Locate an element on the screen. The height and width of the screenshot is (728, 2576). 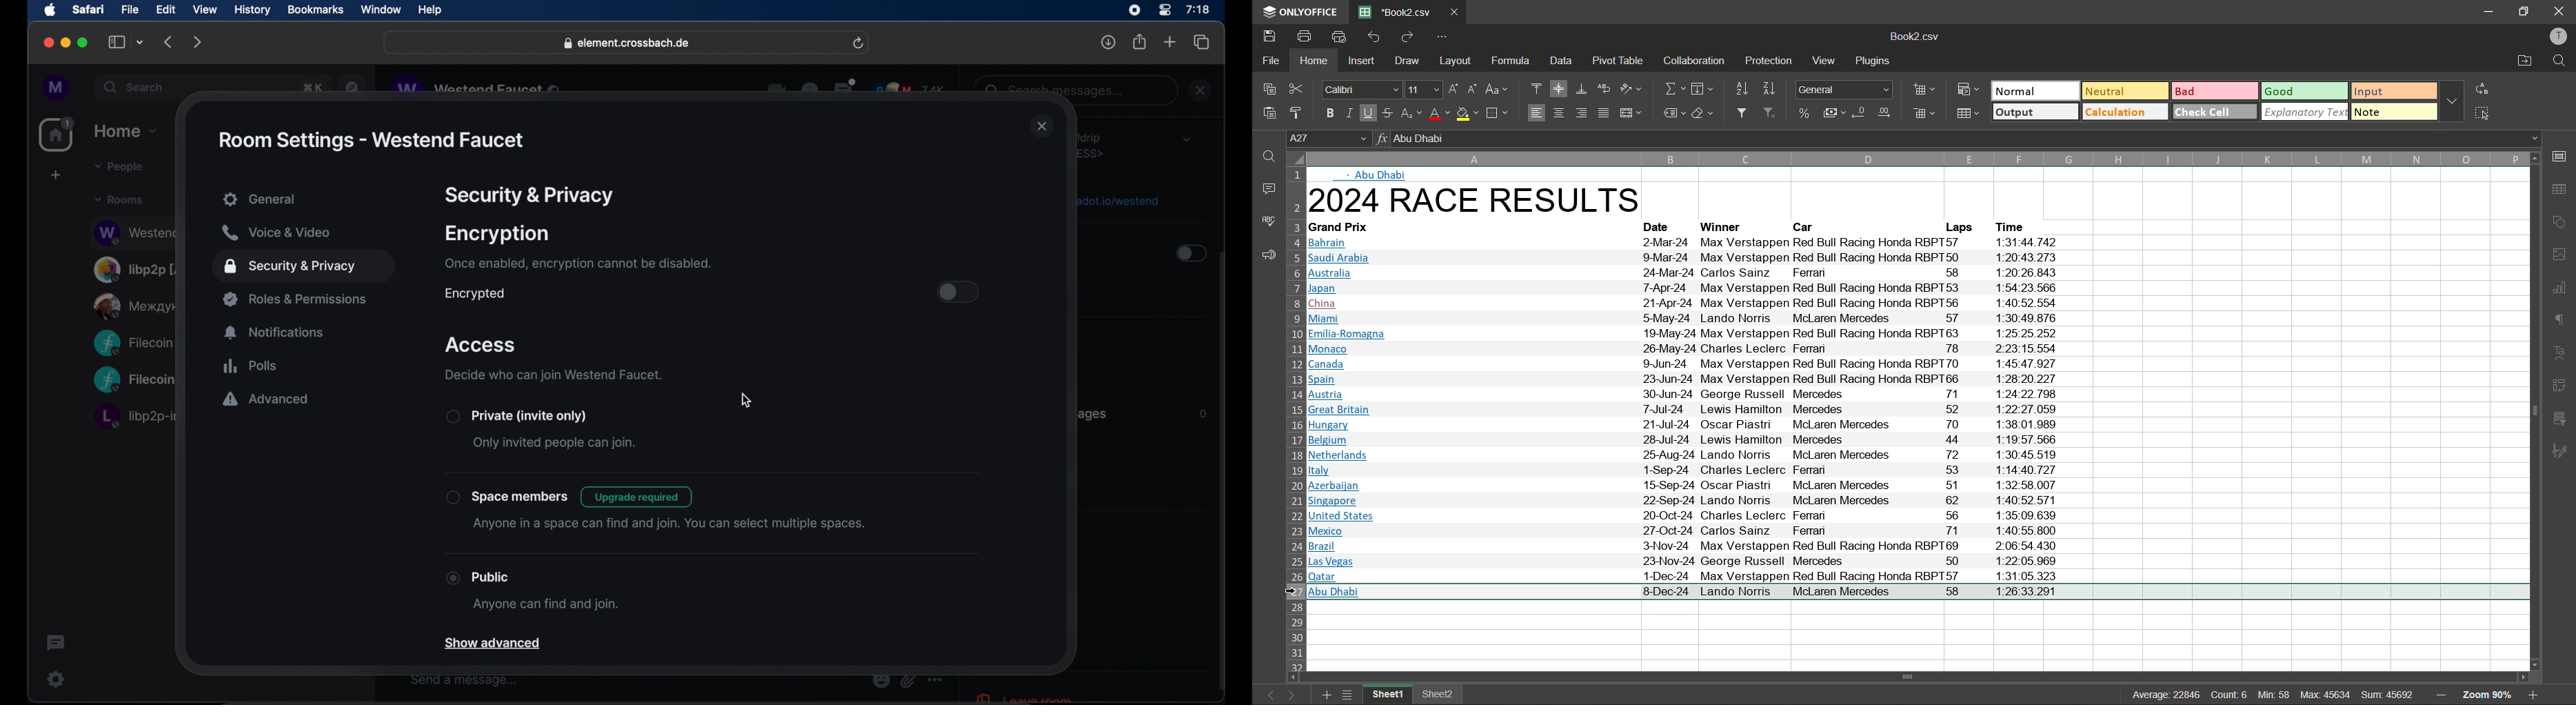
help is located at coordinates (430, 10).